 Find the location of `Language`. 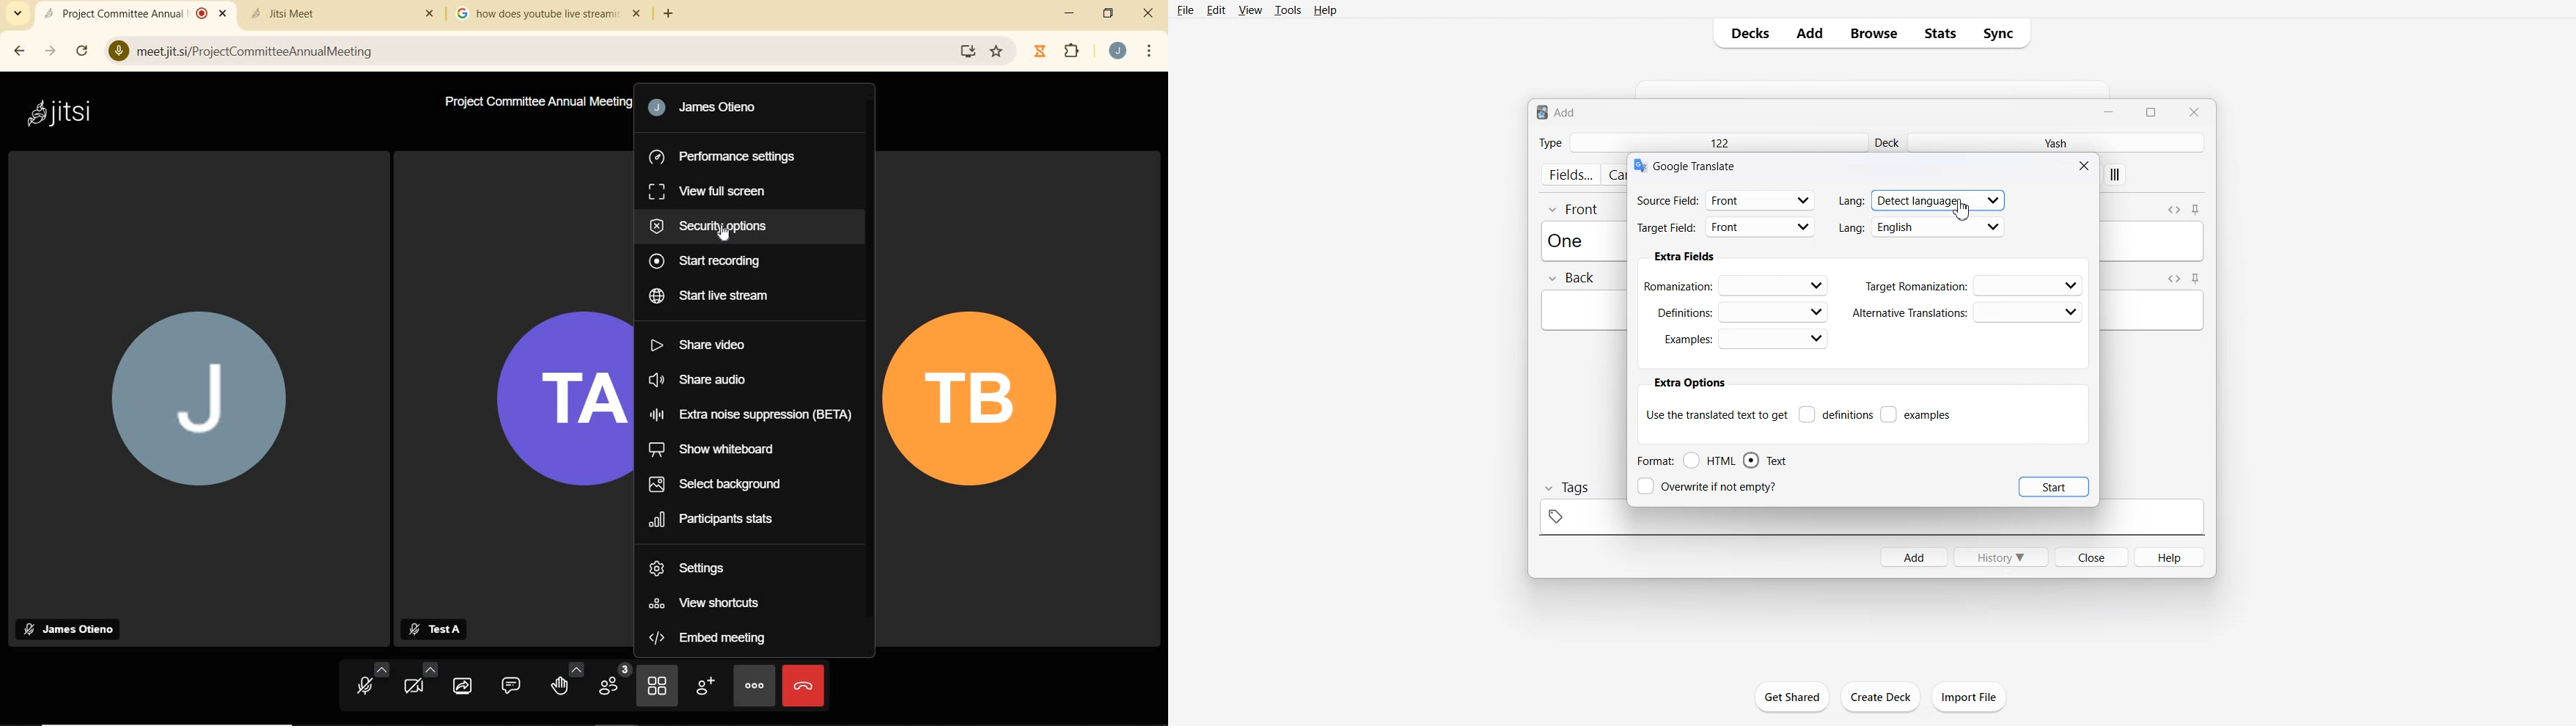

Language is located at coordinates (1922, 199).